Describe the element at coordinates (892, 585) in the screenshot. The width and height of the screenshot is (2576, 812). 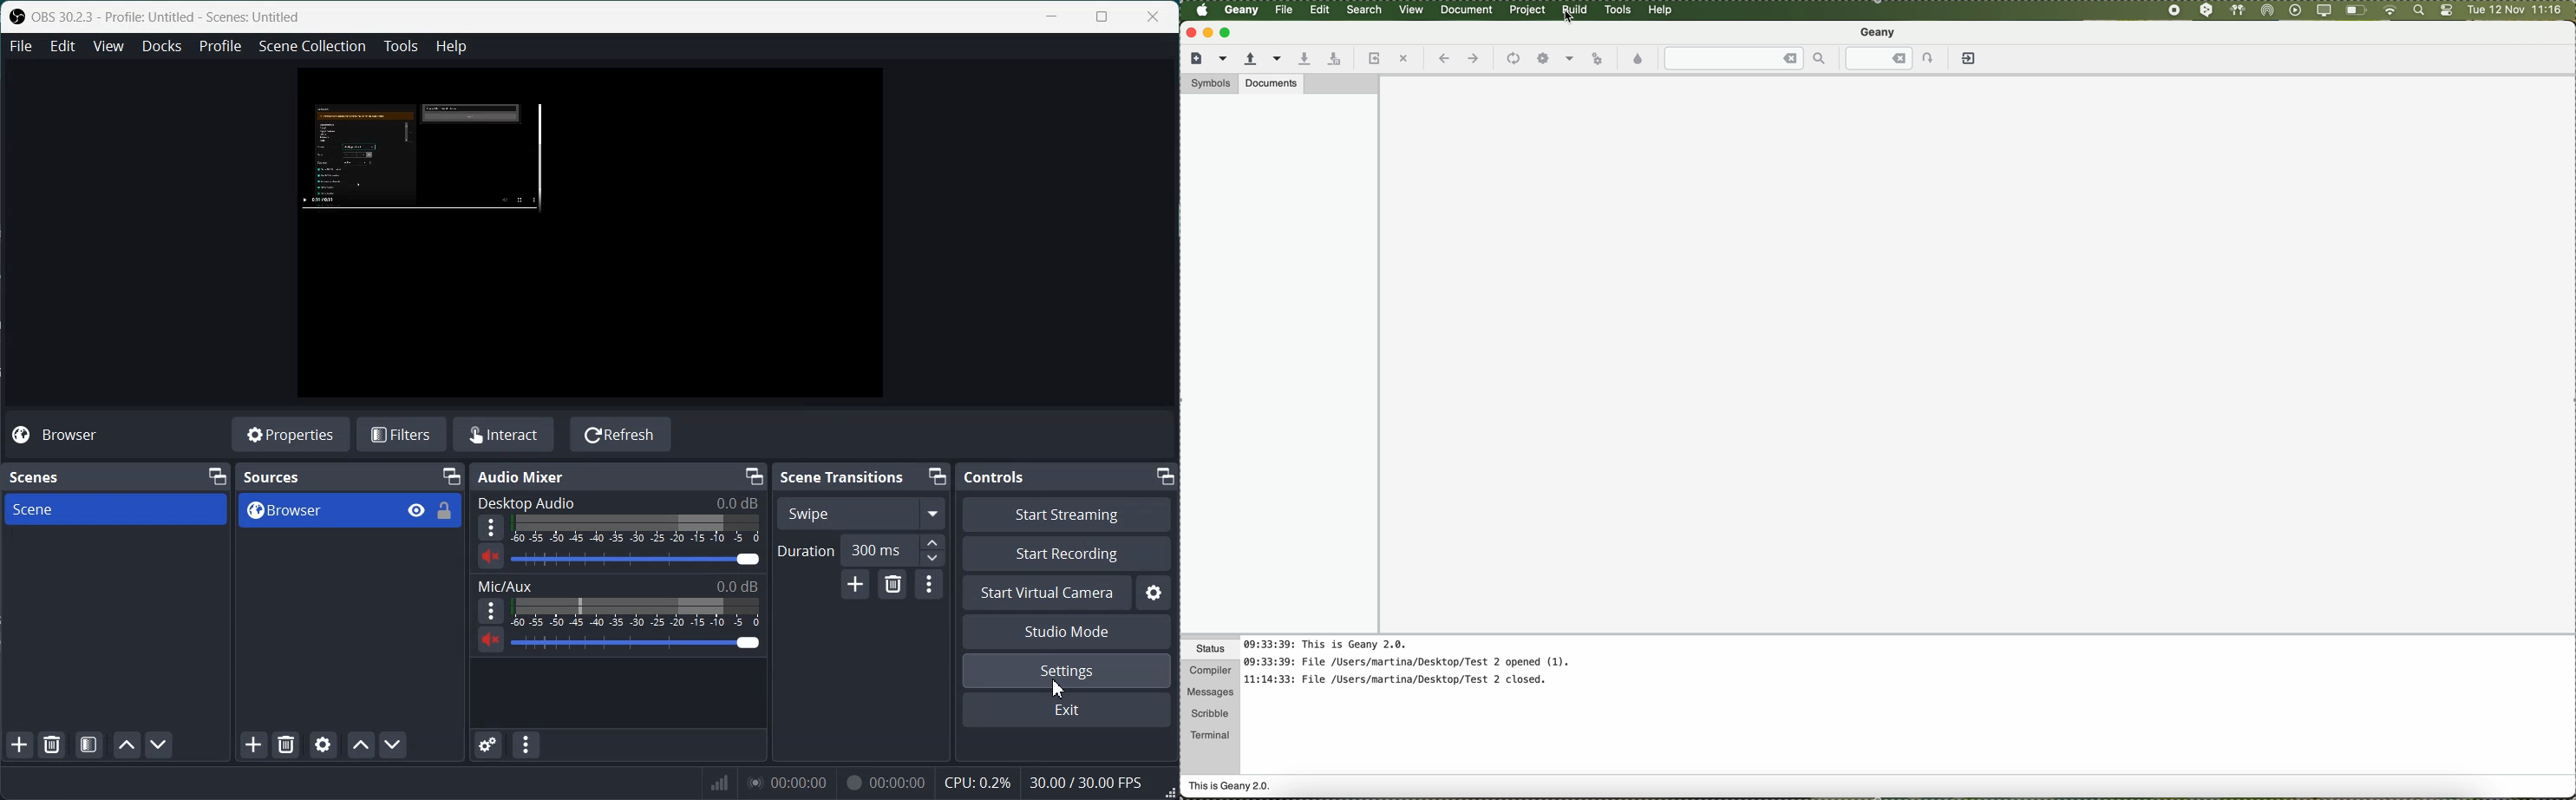
I see `Remove Configurable Transition` at that location.